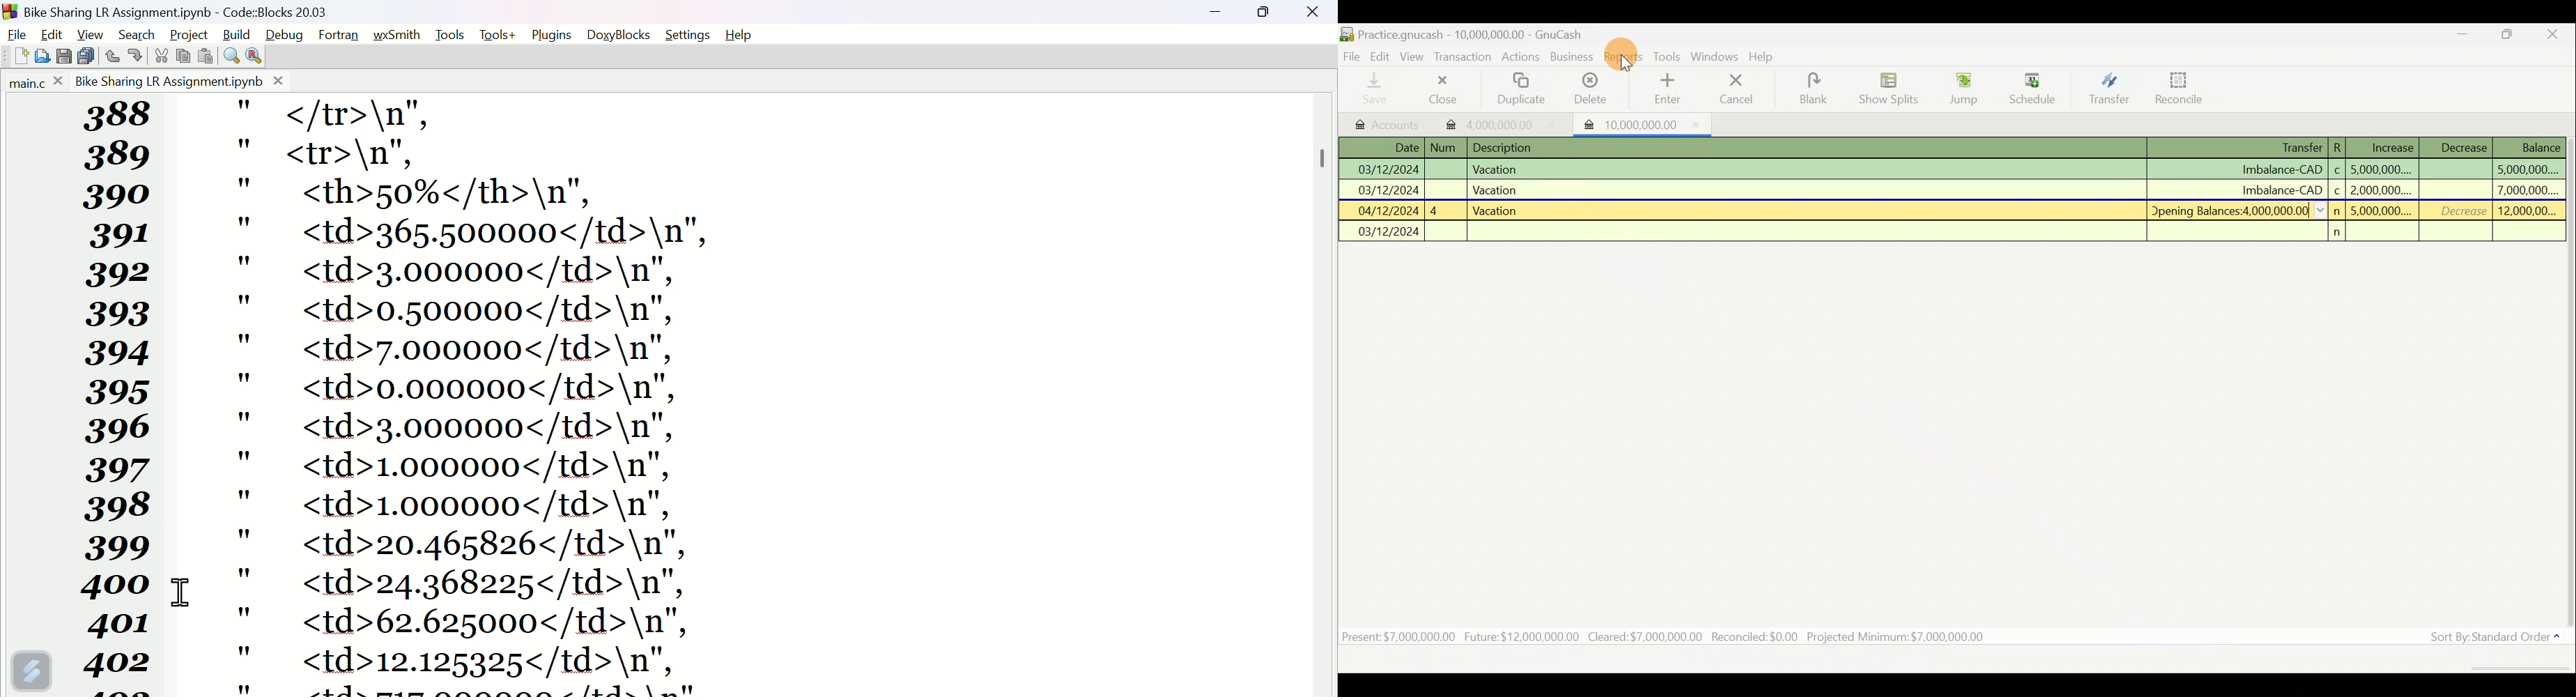 Image resolution: width=2576 pixels, height=700 pixels. Describe the element at coordinates (1269, 15) in the screenshot. I see `maximise` at that location.